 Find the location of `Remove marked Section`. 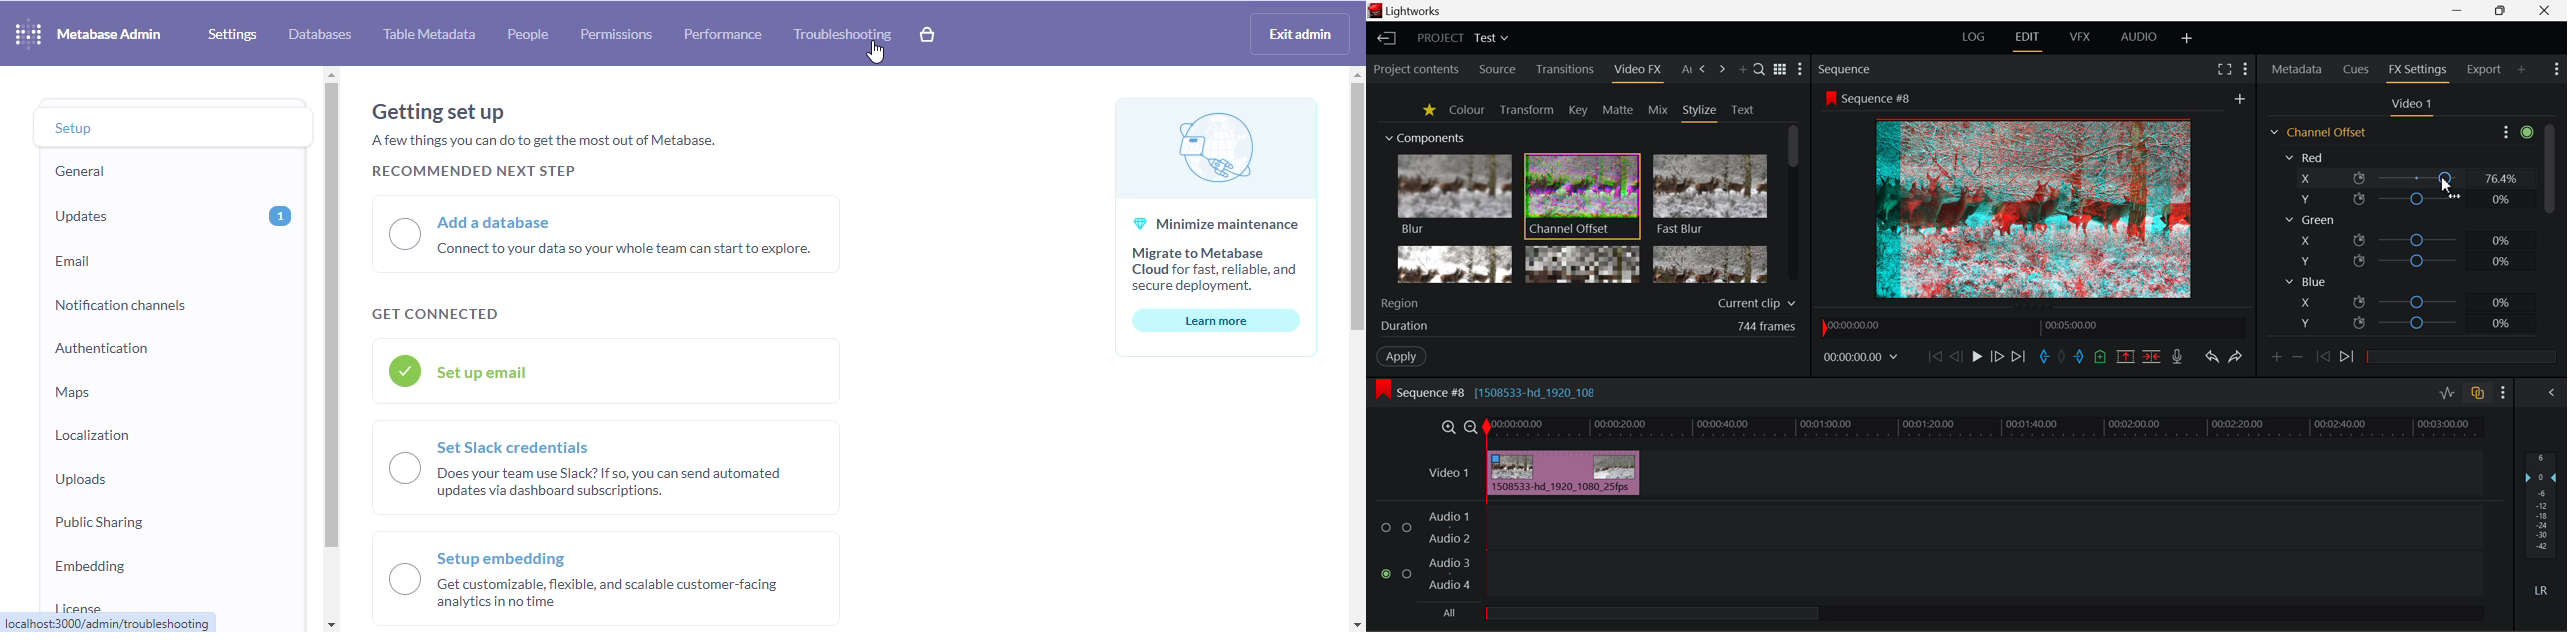

Remove marked Section is located at coordinates (2128, 357).